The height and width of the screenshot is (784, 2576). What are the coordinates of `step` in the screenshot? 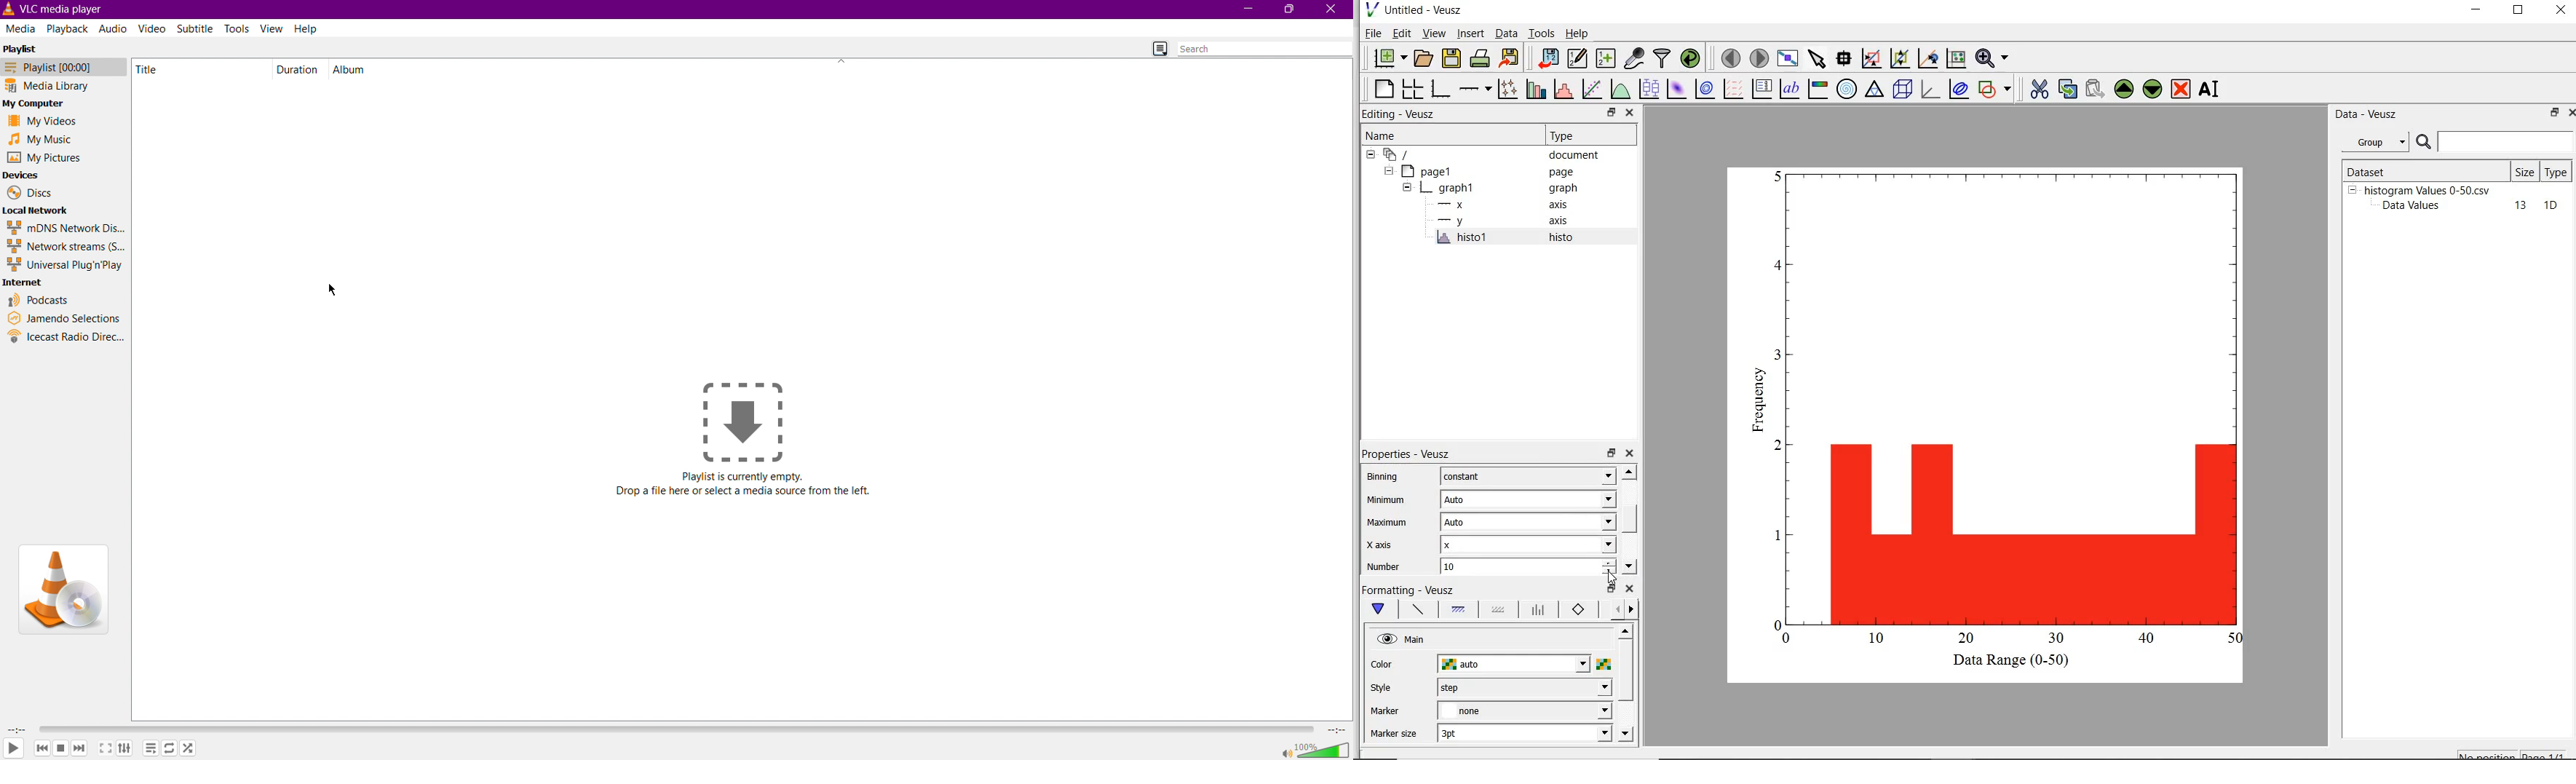 It's located at (1523, 687).